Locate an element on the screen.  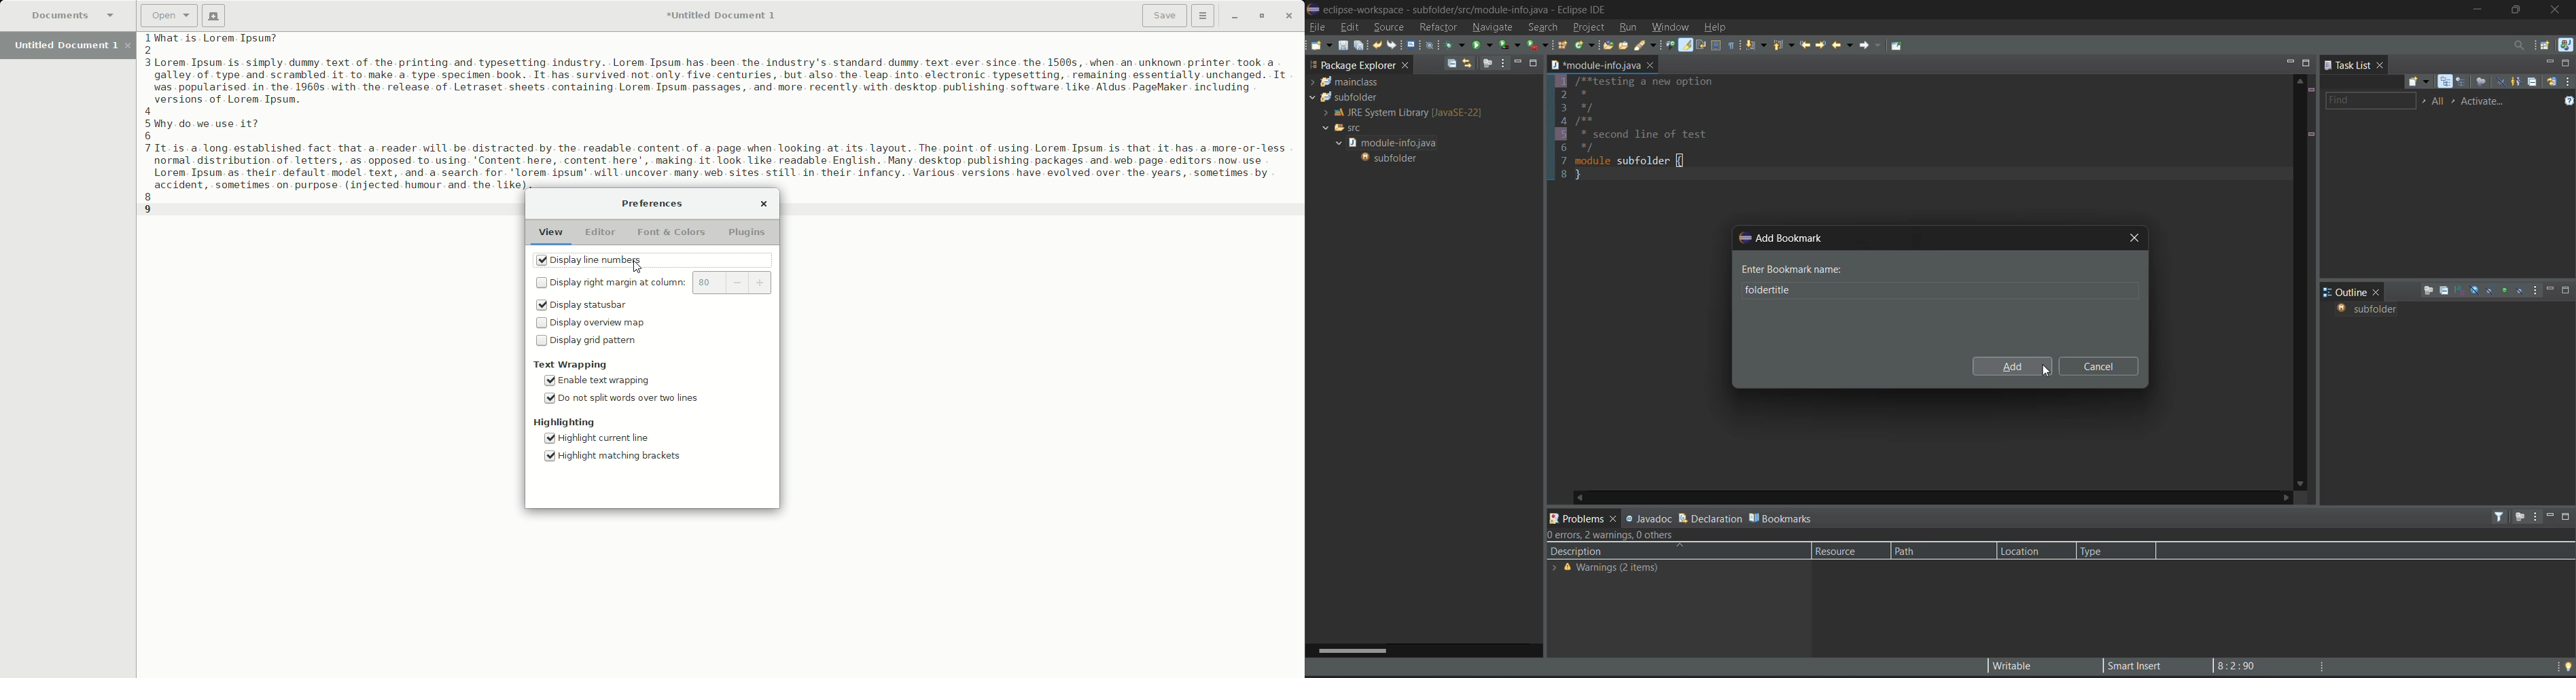
mainclass is located at coordinates (1347, 82).